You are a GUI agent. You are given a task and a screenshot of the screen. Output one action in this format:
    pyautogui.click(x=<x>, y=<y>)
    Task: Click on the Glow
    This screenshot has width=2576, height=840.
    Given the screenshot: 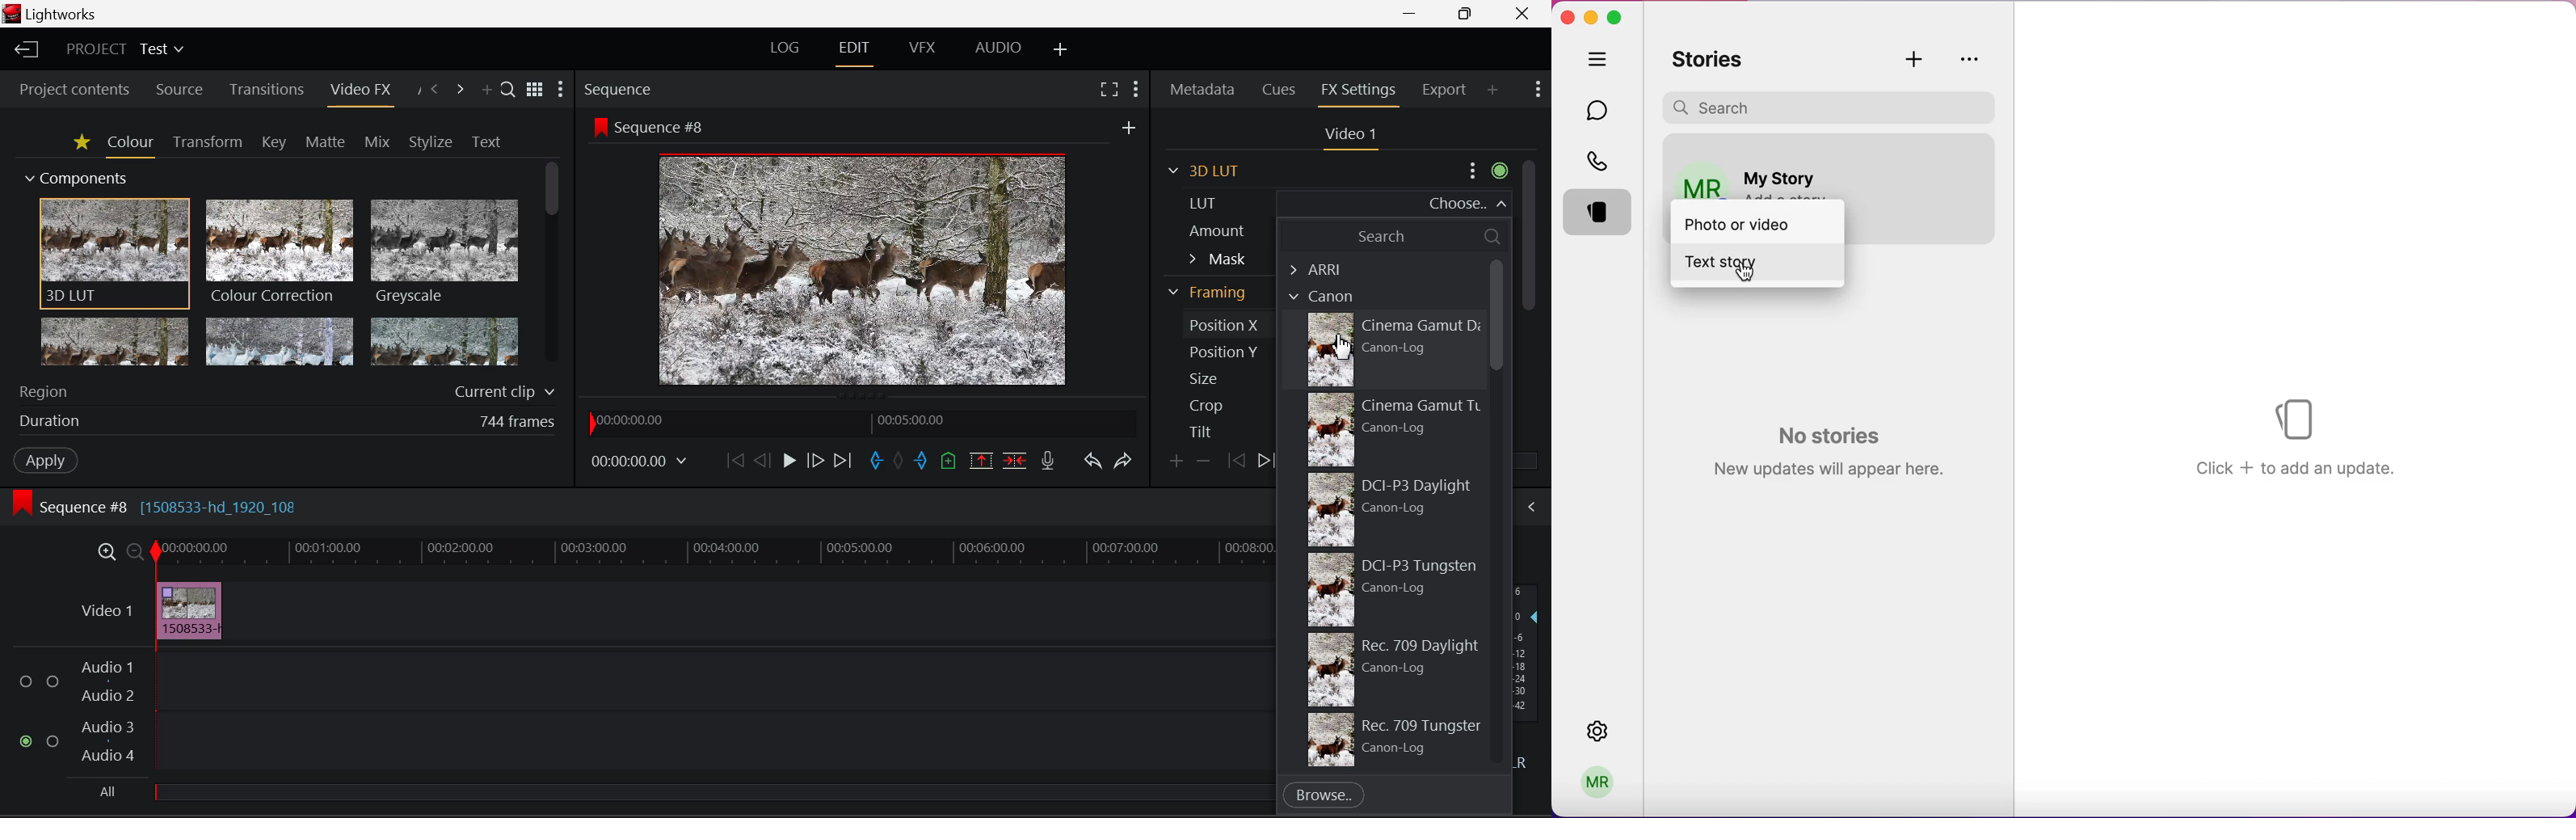 What is the action you would take?
    pyautogui.click(x=115, y=344)
    